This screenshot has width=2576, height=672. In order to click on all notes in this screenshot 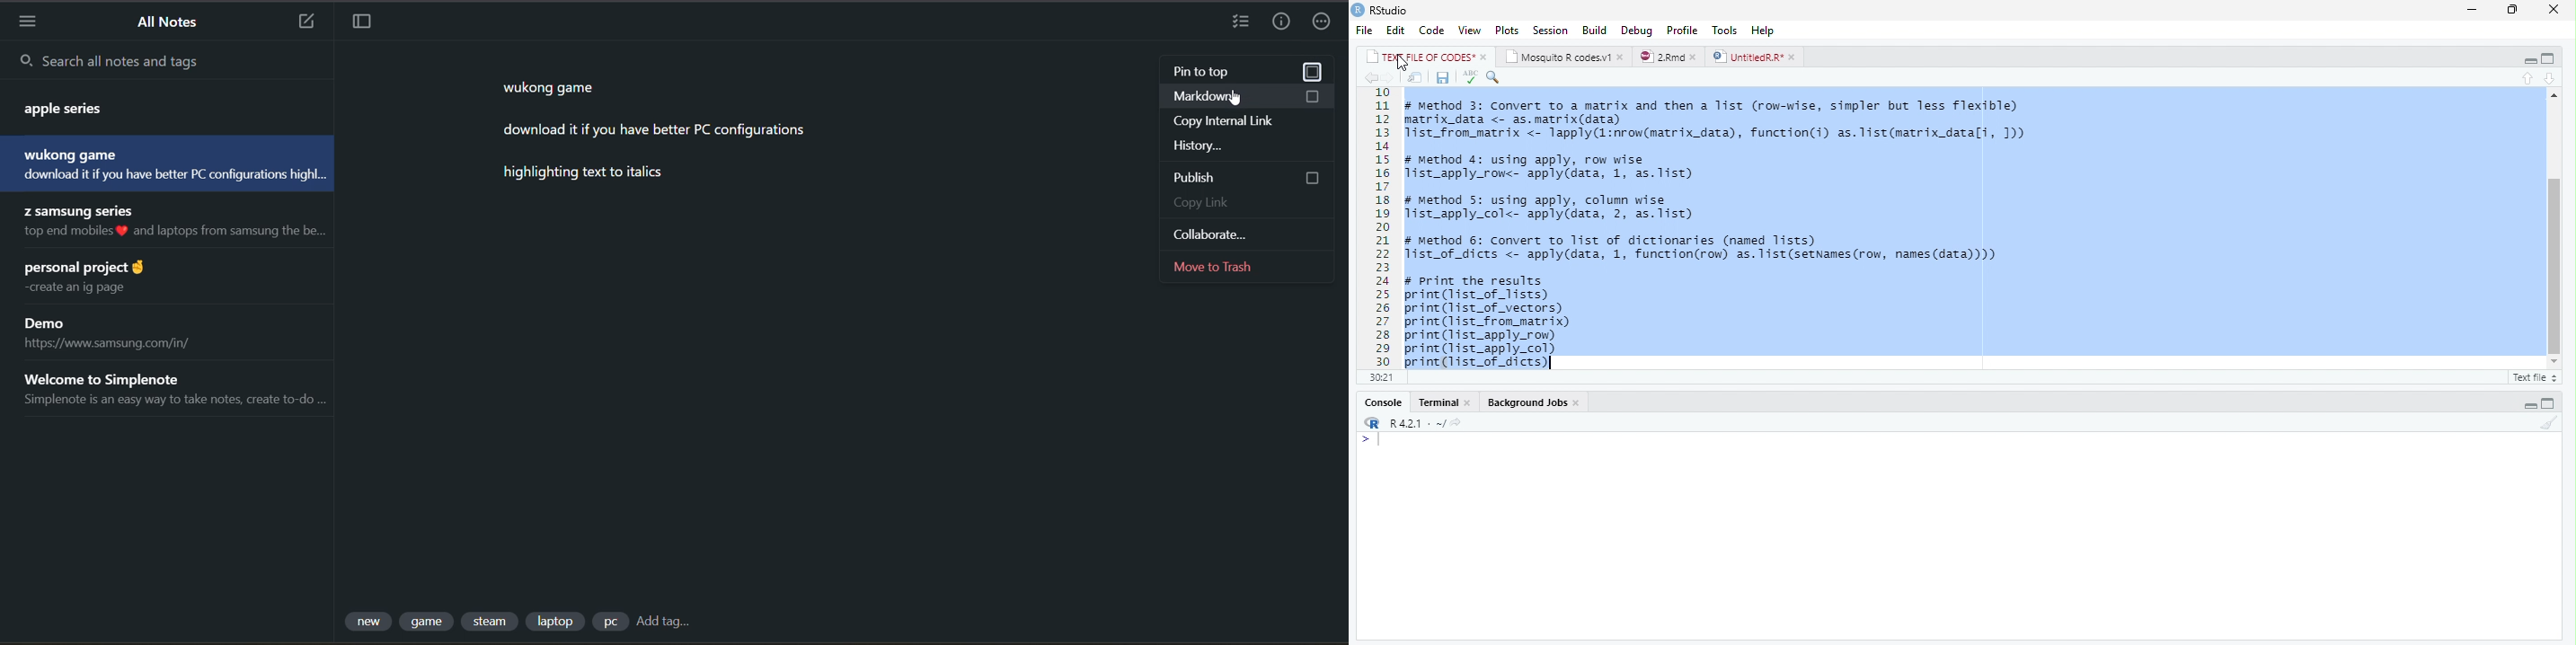, I will do `click(173, 24)`.